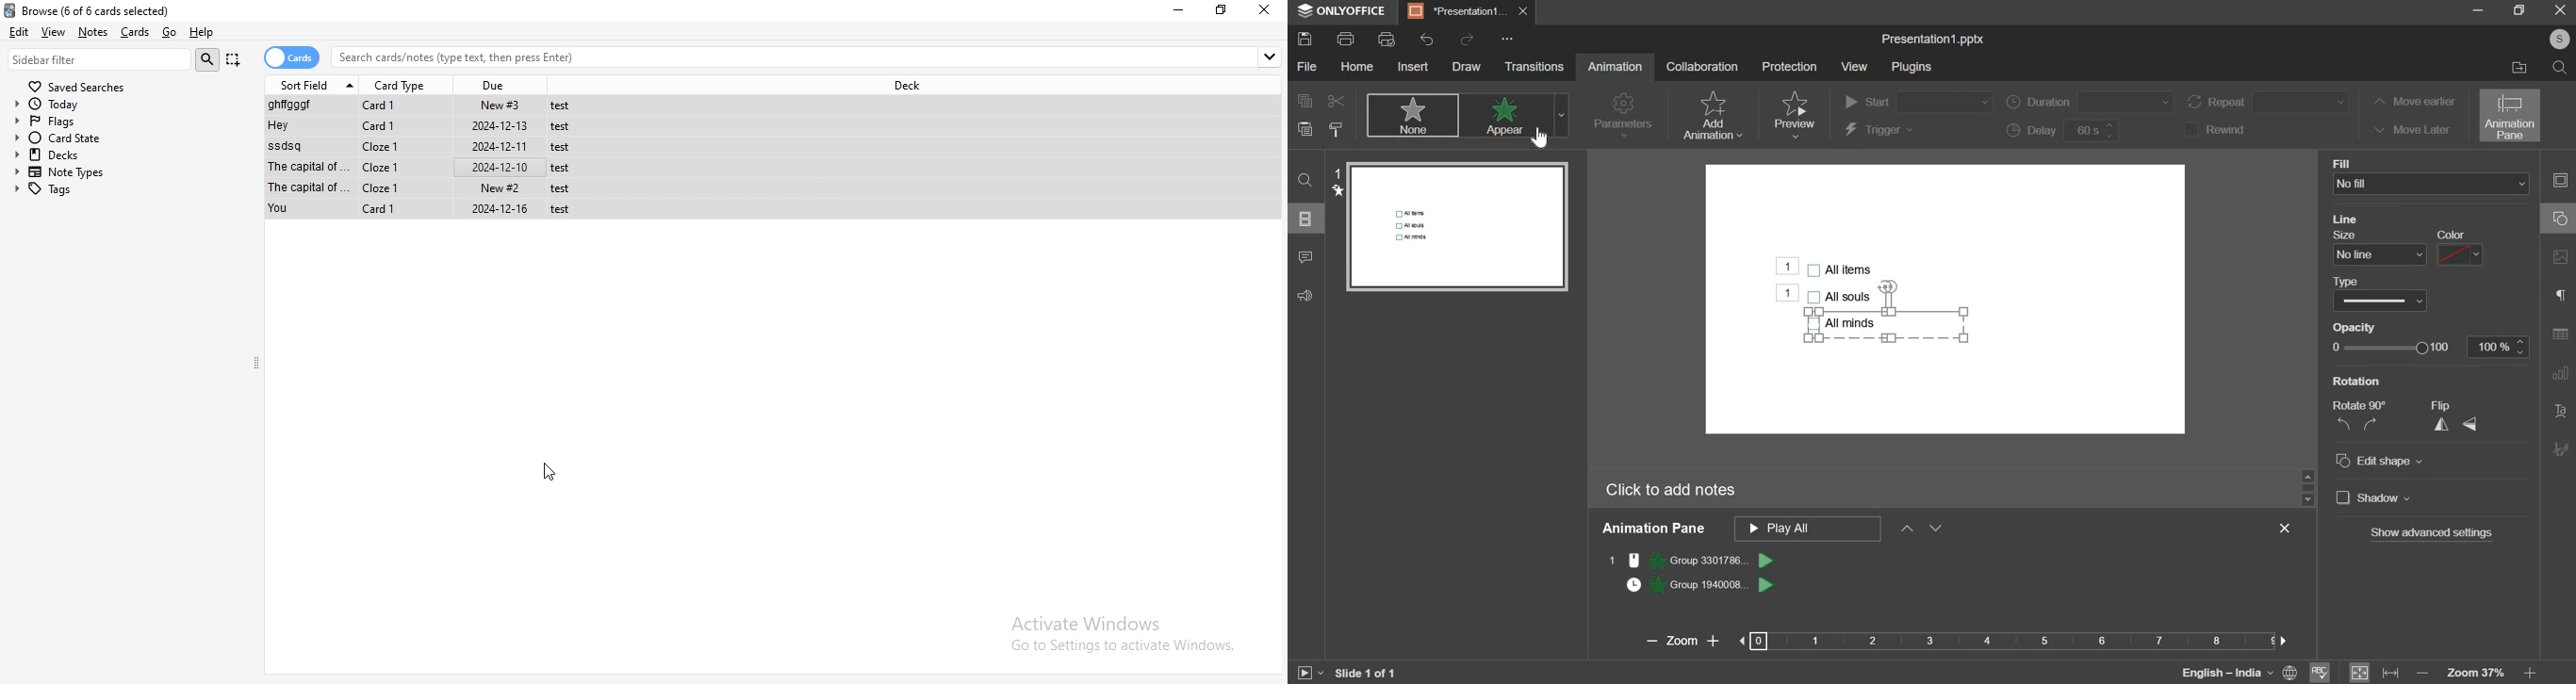  Describe the element at coordinates (1466, 67) in the screenshot. I see `draw` at that location.